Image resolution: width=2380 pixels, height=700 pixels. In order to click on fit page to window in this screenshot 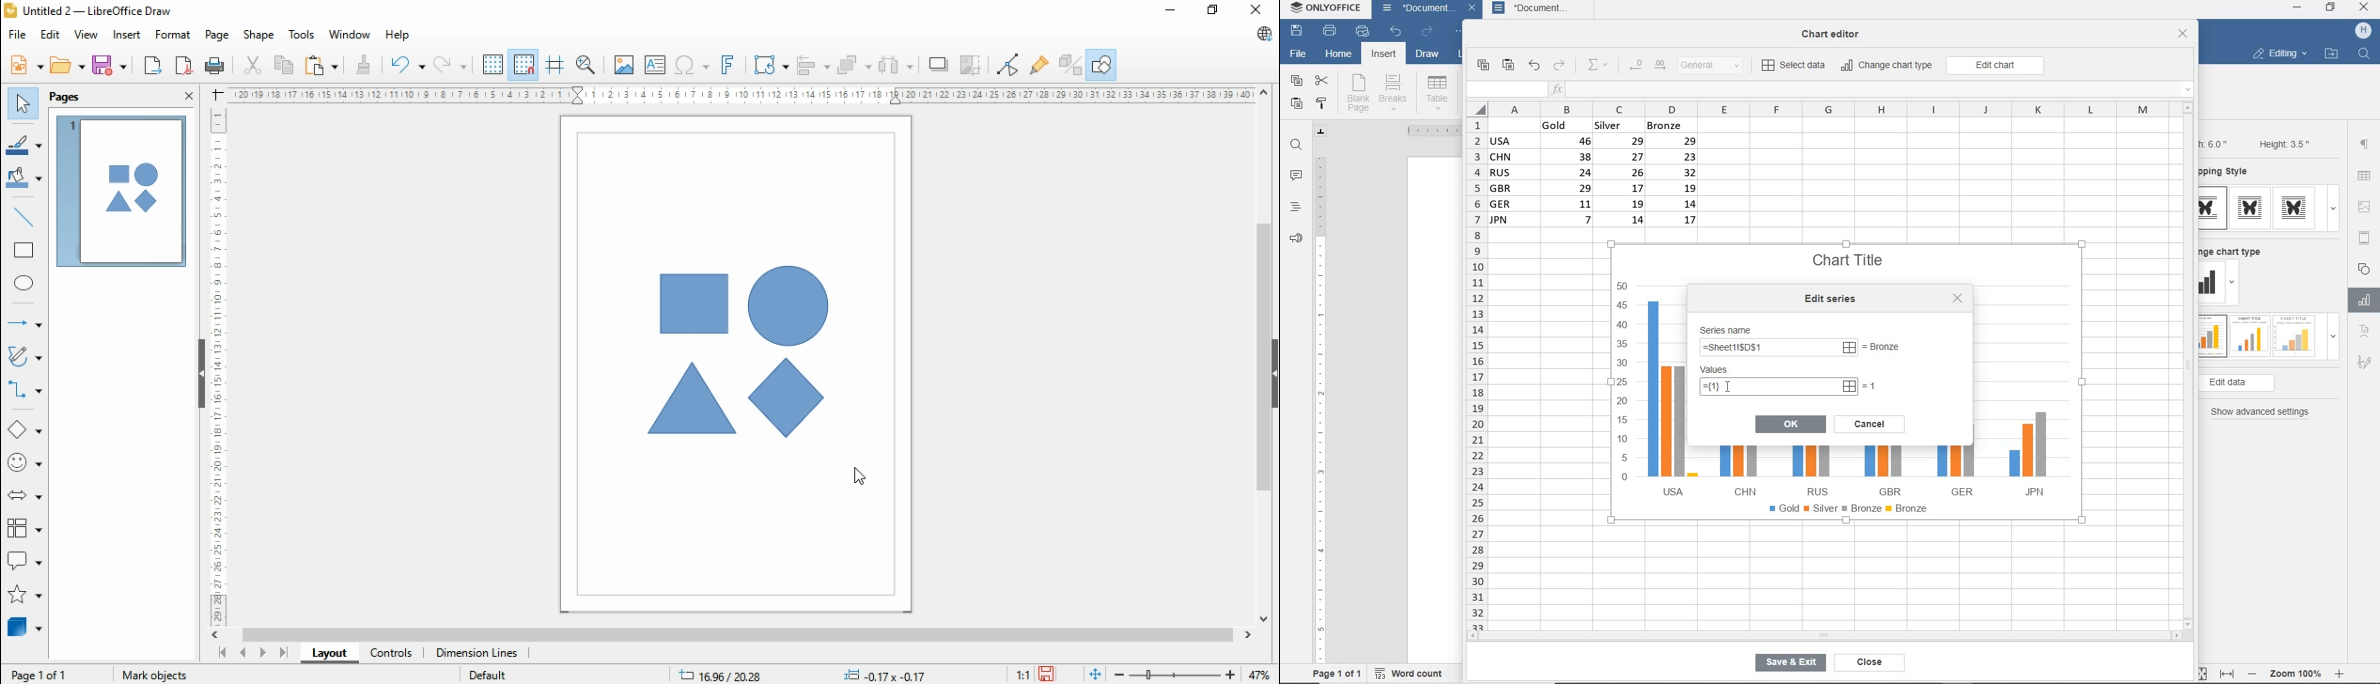, I will do `click(1096, 674)`.